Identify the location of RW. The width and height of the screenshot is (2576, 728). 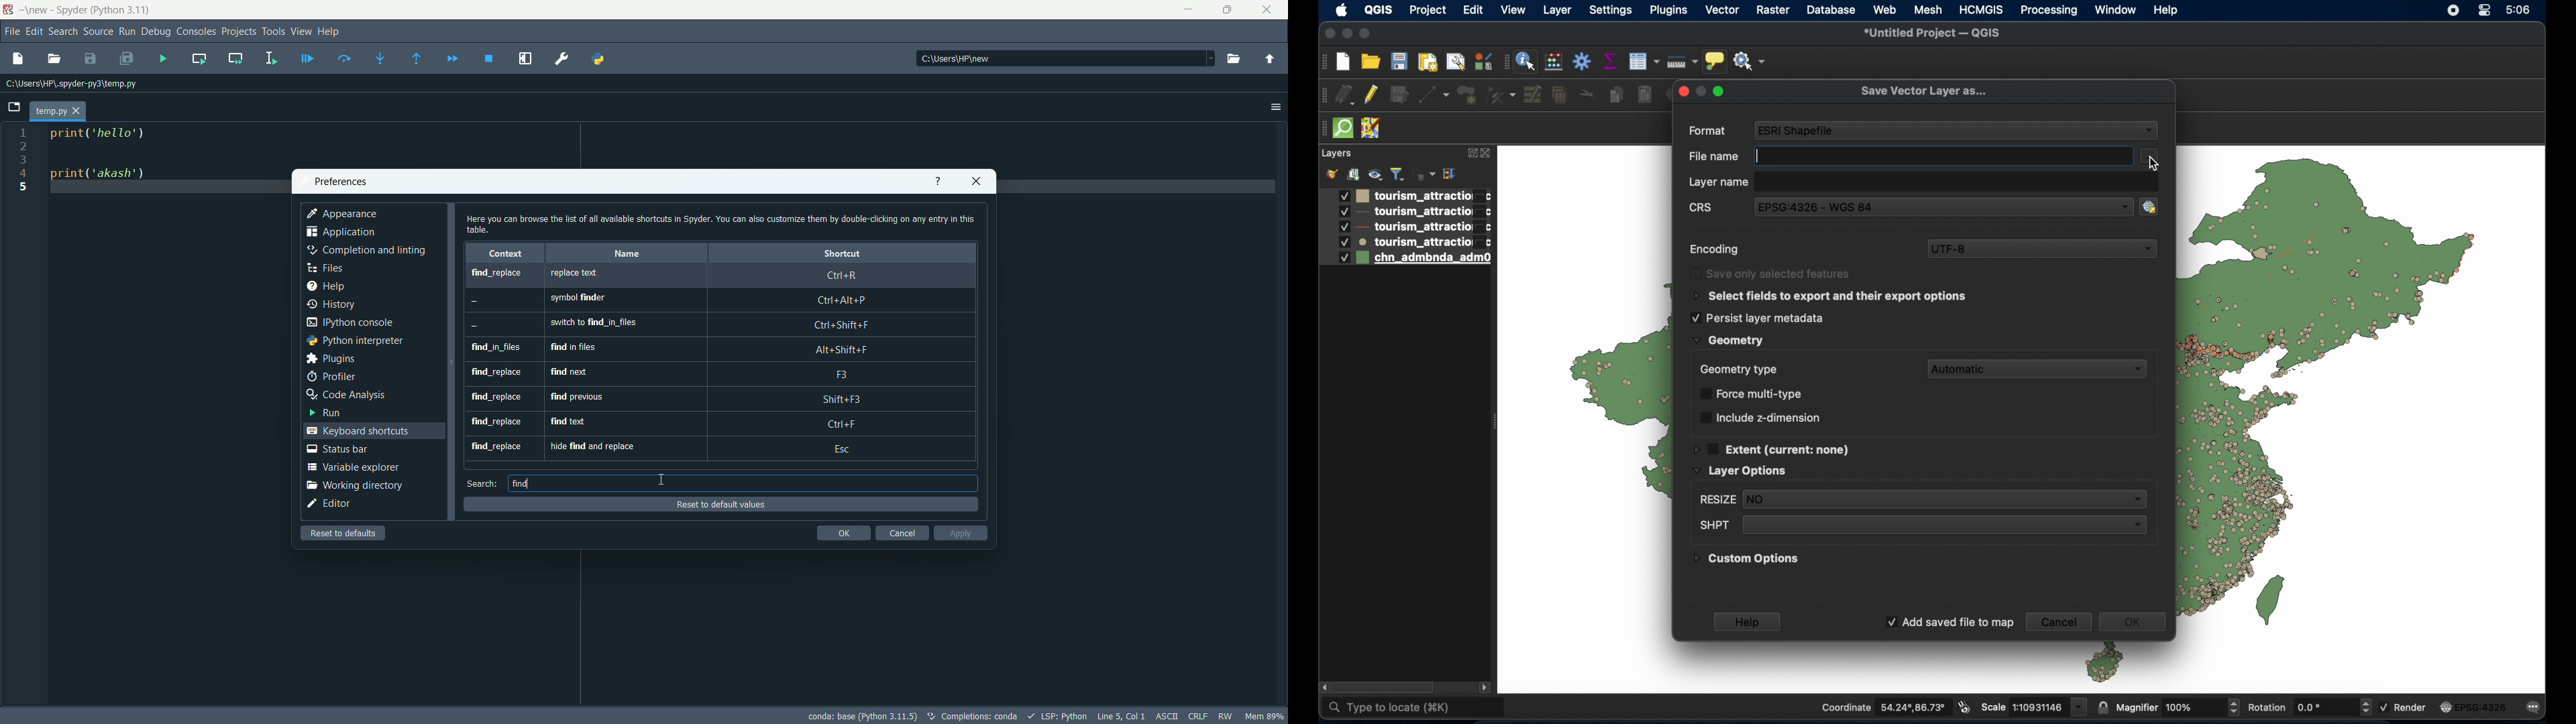
(1225, 714).